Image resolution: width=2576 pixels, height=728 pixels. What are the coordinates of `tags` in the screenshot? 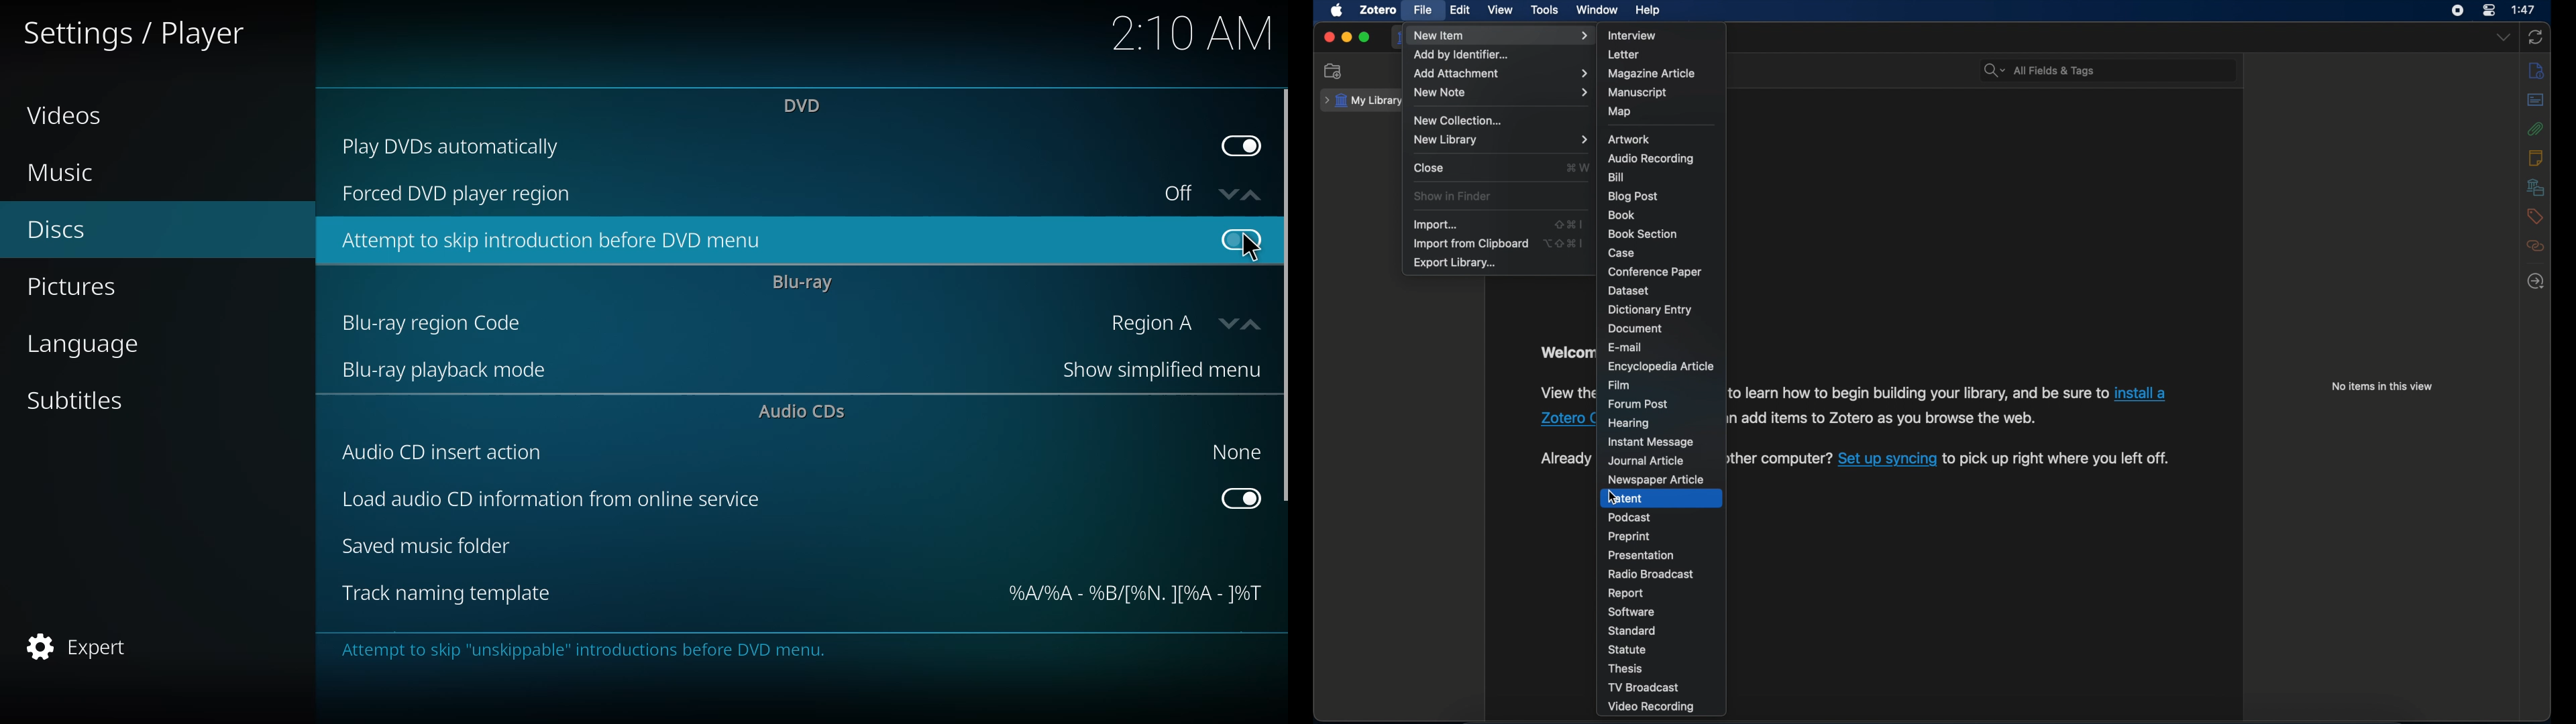 It's located at (2535, 216).